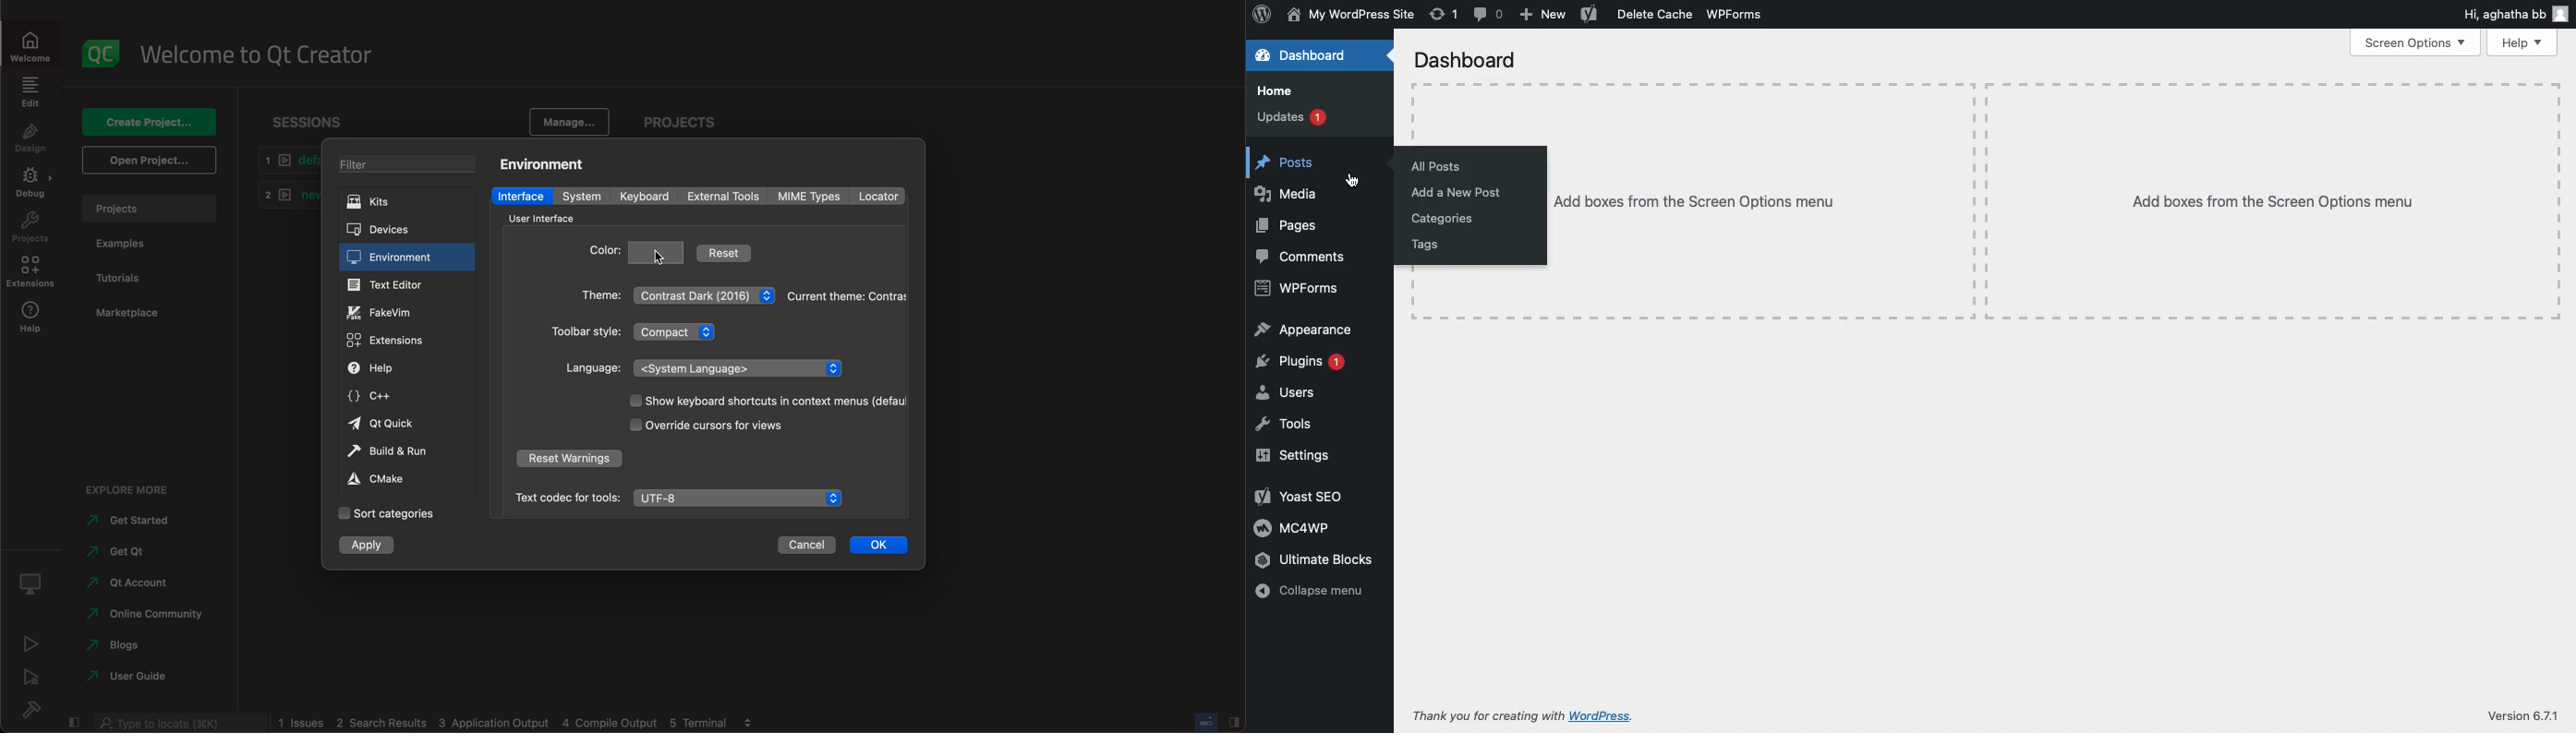  Describe the element at coordinates (33, 676) in the screenshot. I see `run debug` at that location.